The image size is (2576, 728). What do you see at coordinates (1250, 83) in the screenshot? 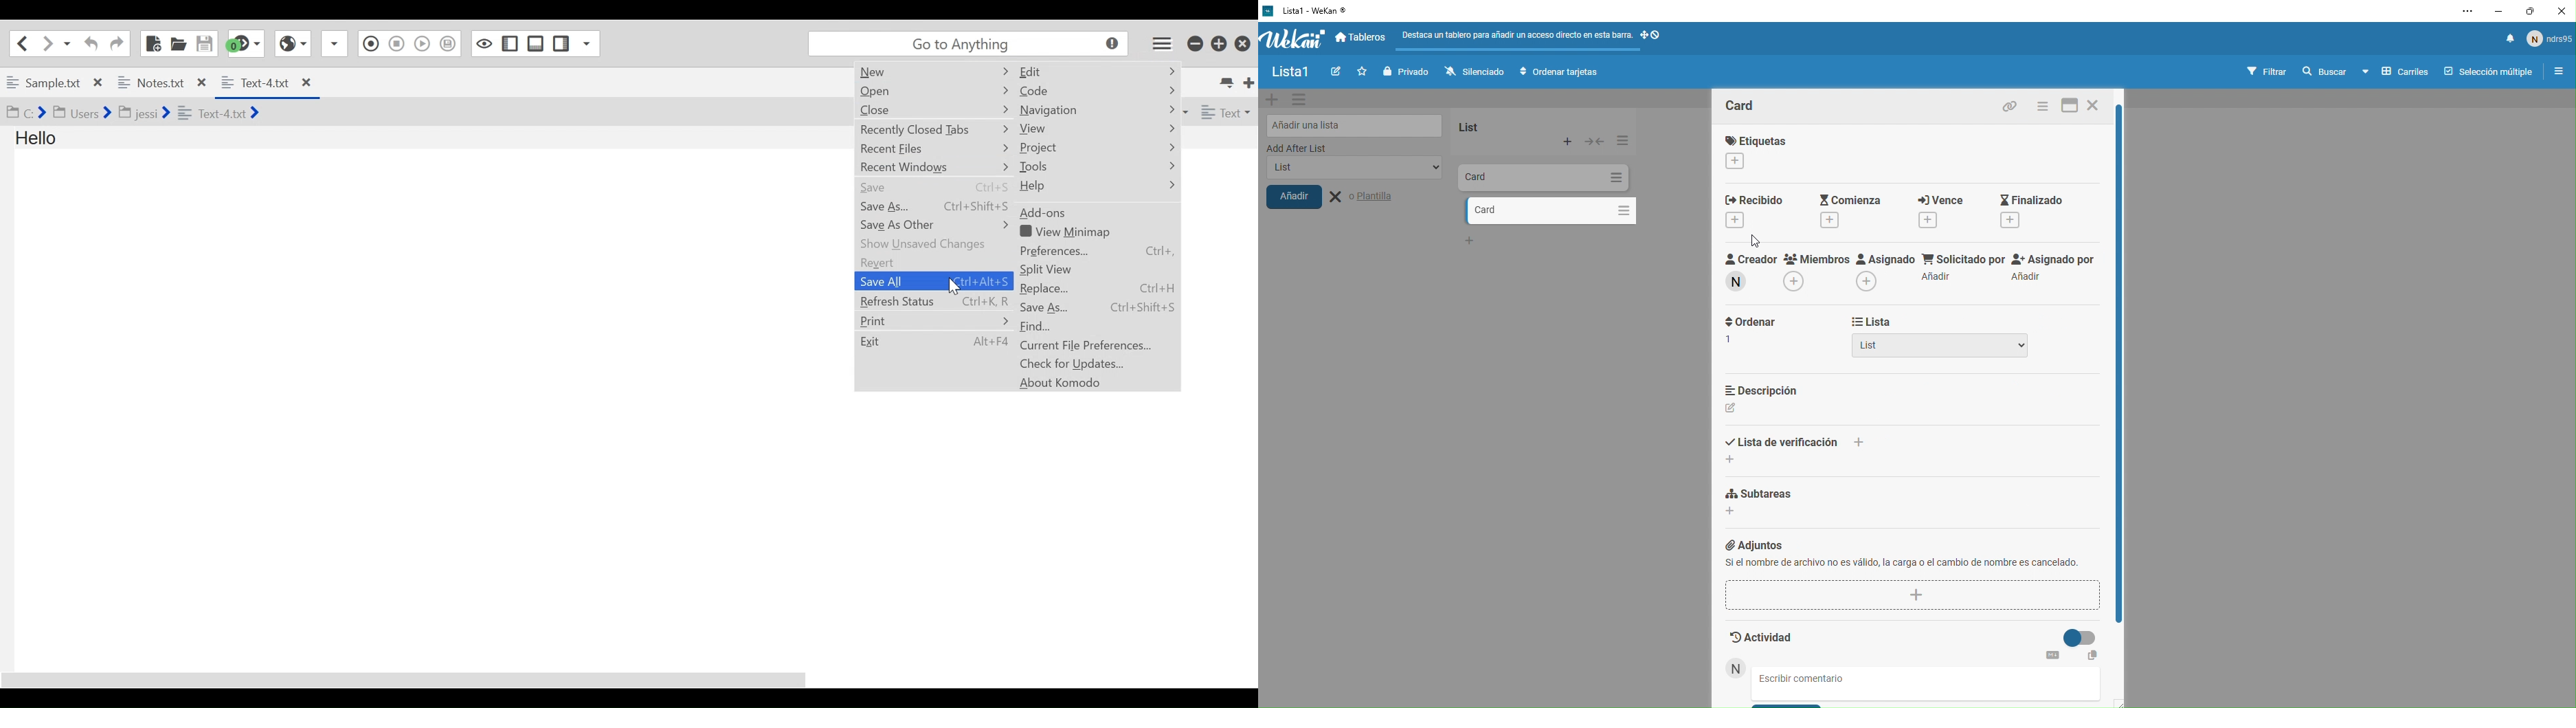
I see `New Tab` at bounding box center [1250, 83].